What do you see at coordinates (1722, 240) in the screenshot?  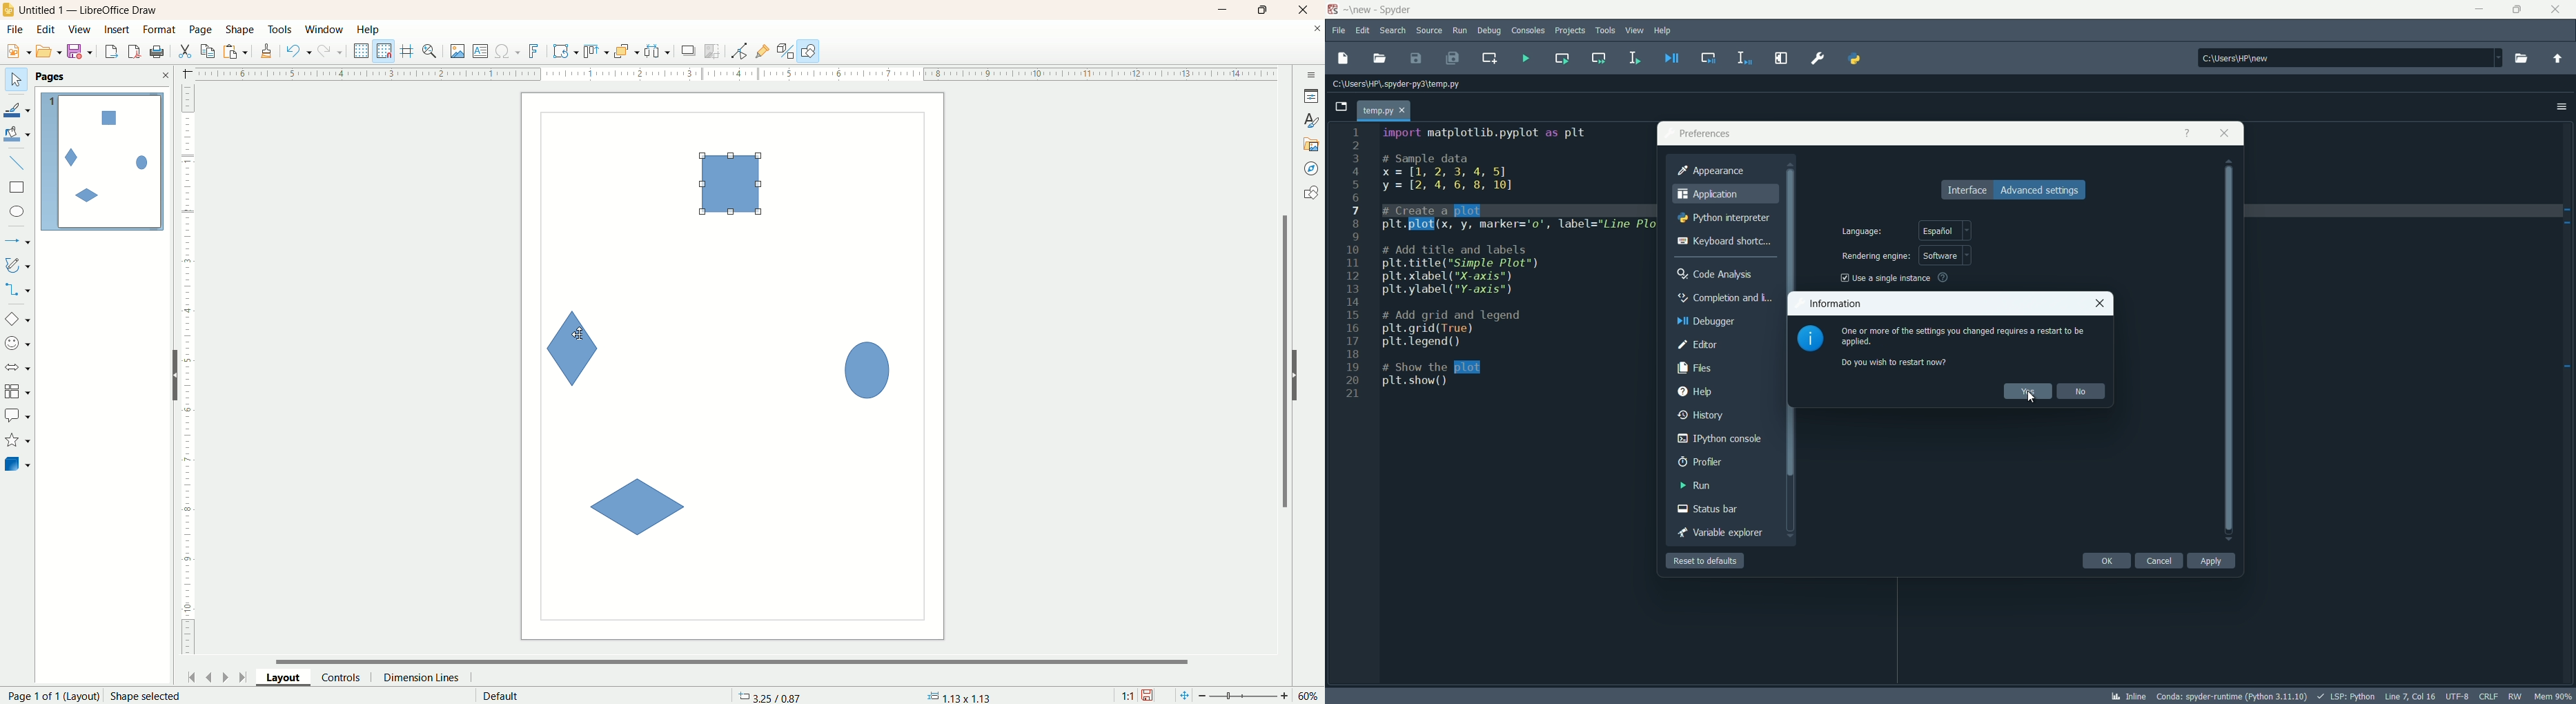 I see `keyboard shortcut` at bounding box center [1722, 240].